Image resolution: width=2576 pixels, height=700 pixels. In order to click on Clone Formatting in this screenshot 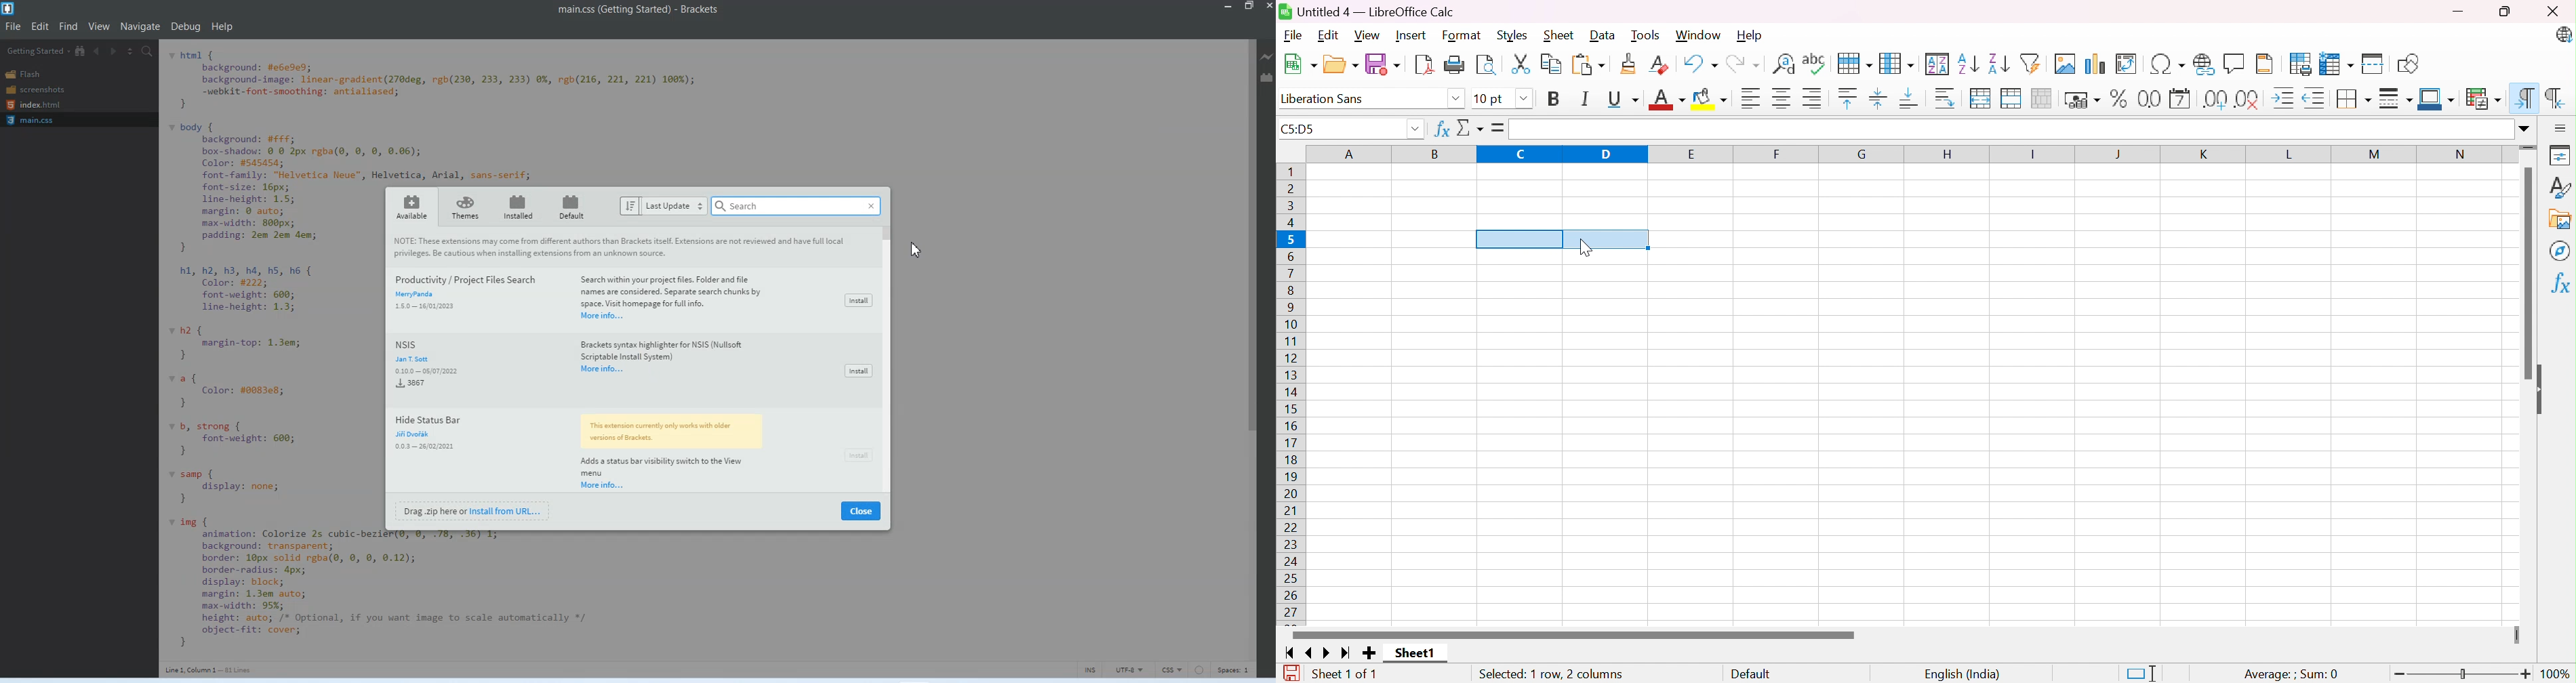, I will do `click(1630, 64)`.